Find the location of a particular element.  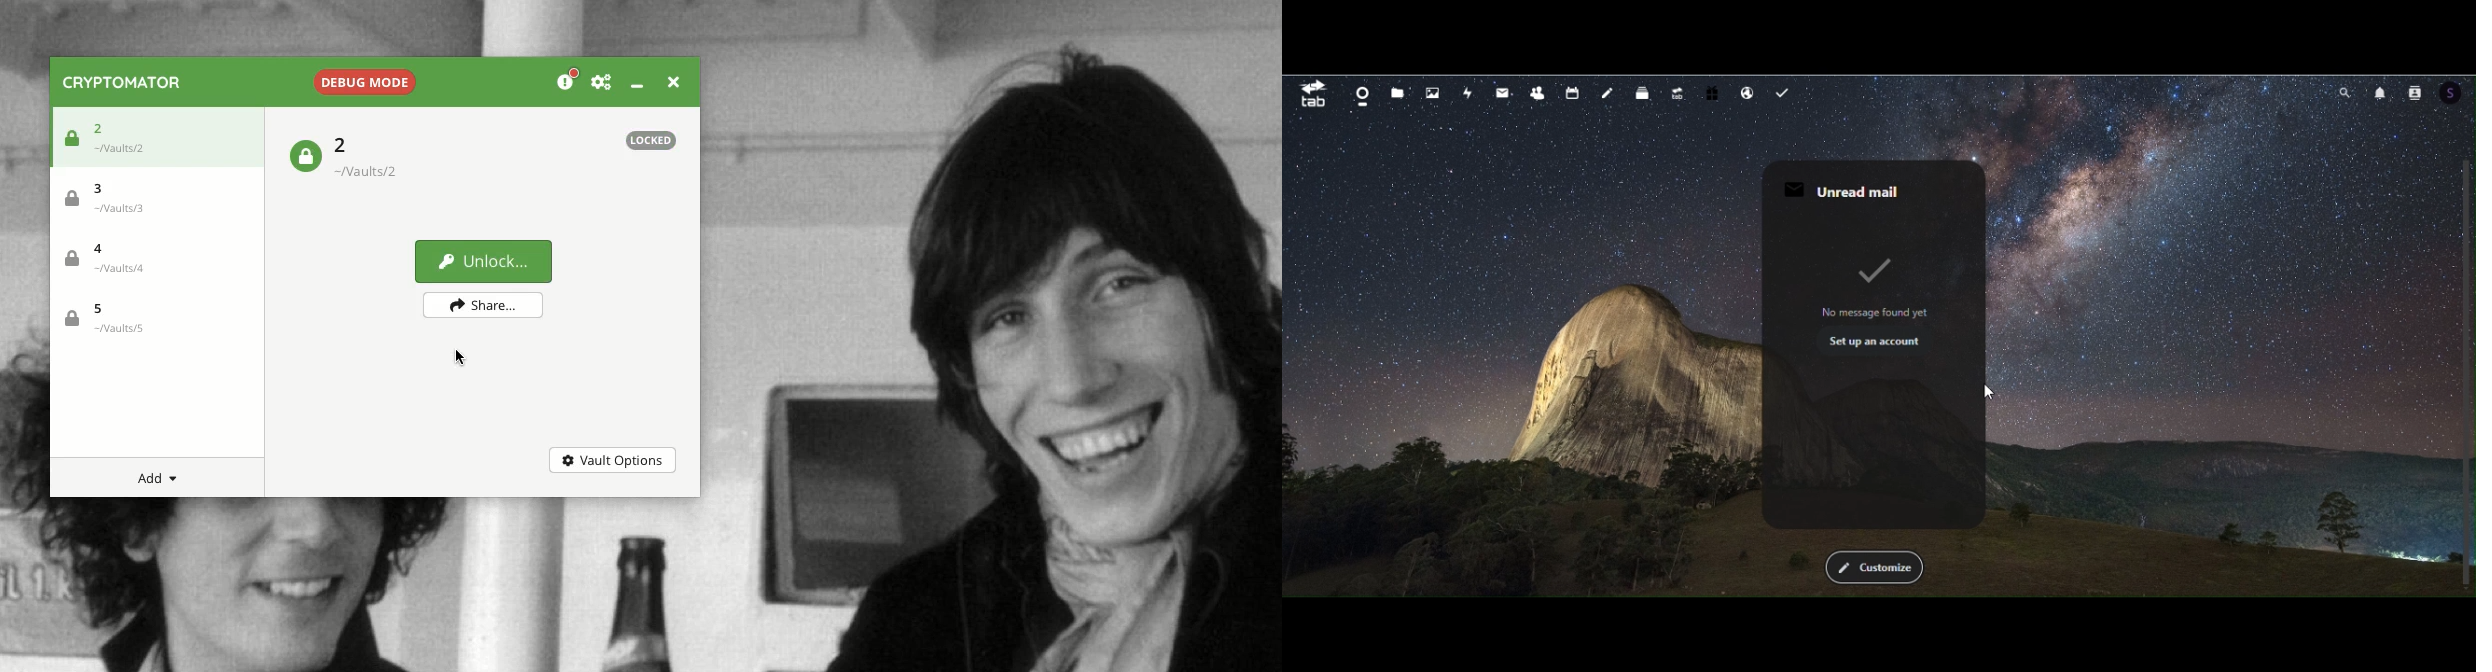

unread mail widget is located at coordinates (1874, 345).